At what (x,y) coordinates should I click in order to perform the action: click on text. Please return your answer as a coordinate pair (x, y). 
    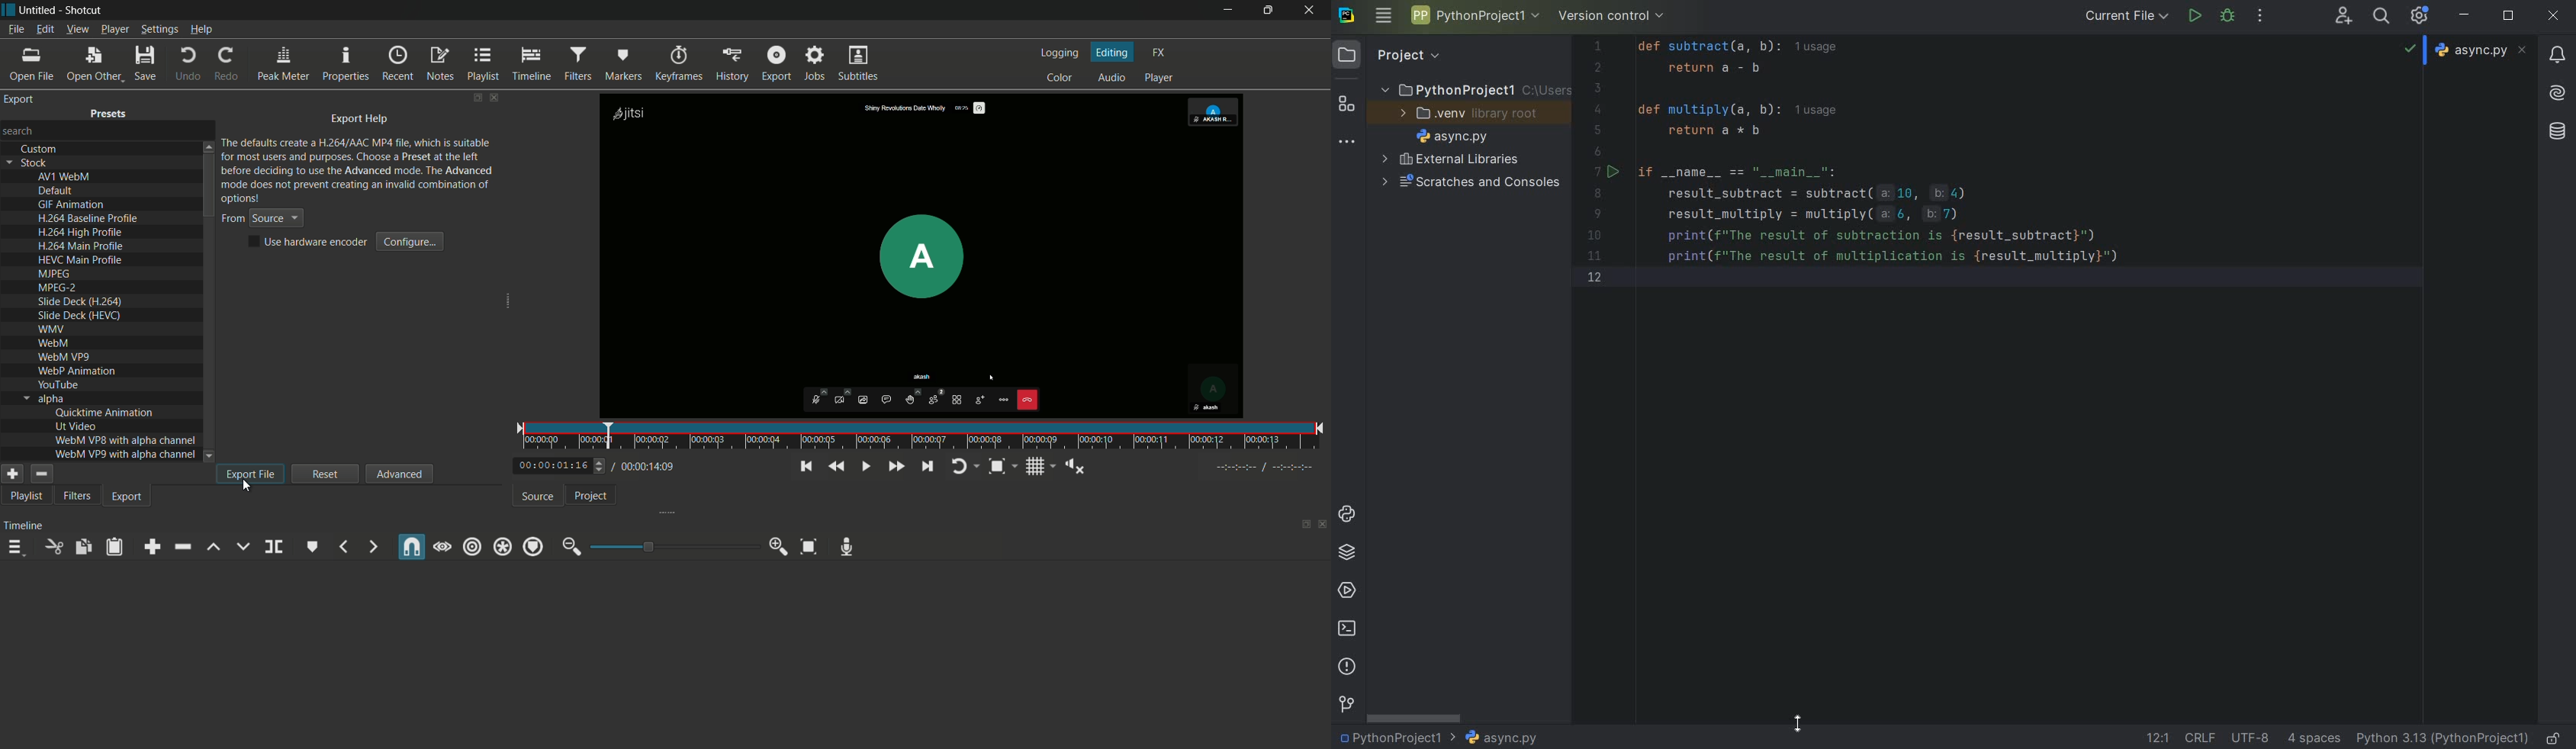
    Looking at the image, I should click on (307, 241).